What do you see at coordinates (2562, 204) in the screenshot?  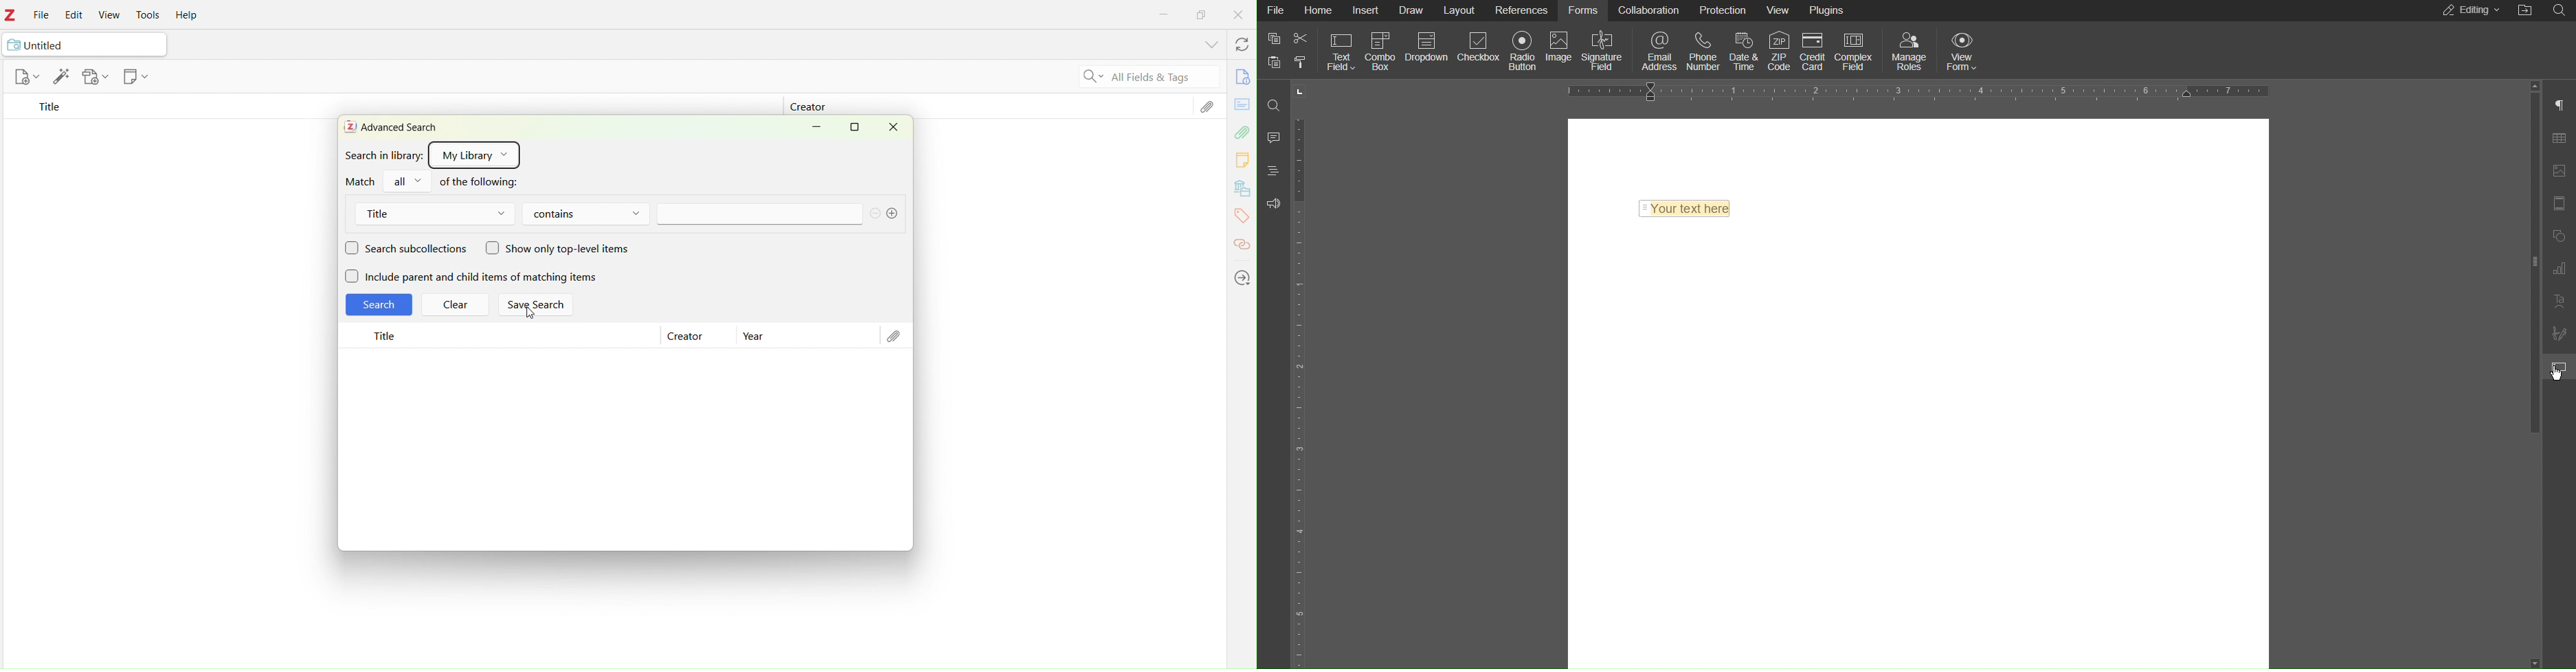 I see `Header/Footer Settings` at bounding box center [2562, 204].